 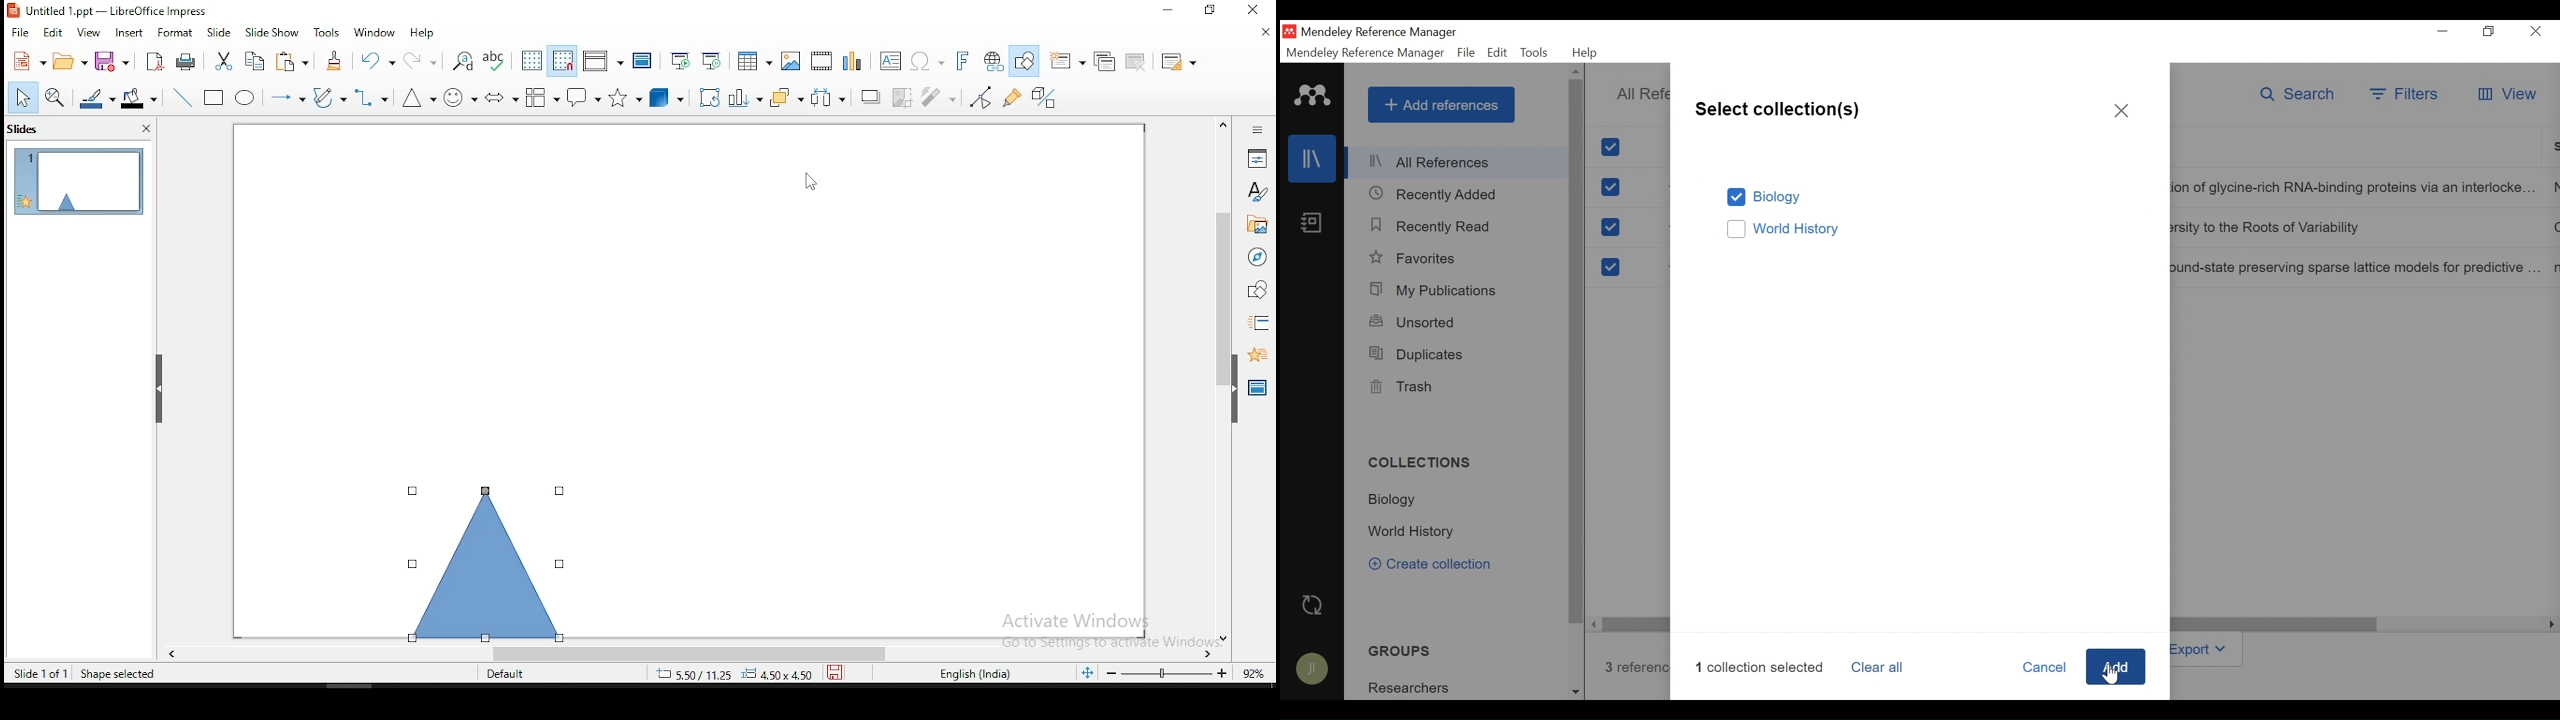 What do you see at coordinates (2109, 671) in the screenshot?
I see `Cursor` at bounding box center [2109, 671].